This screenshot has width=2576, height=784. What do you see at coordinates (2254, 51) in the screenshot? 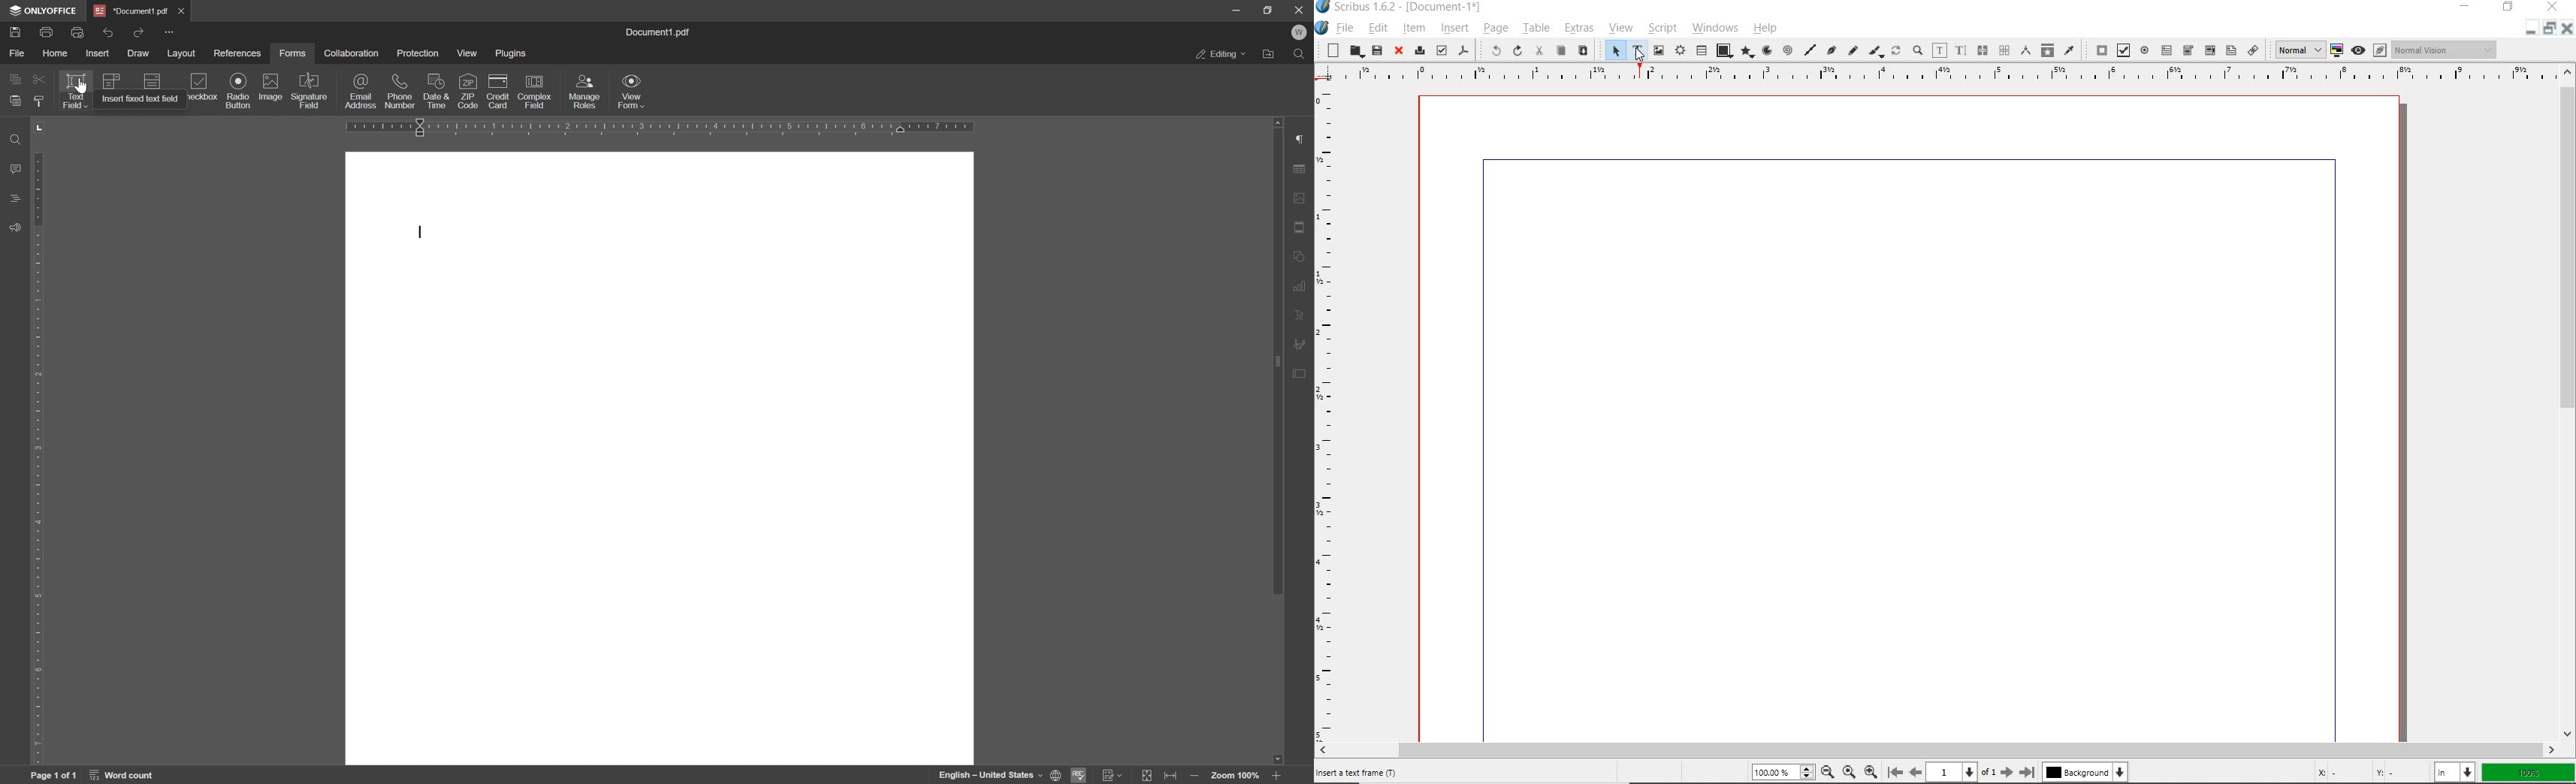
I see `link annotation` at bounding box center [2254, 51].